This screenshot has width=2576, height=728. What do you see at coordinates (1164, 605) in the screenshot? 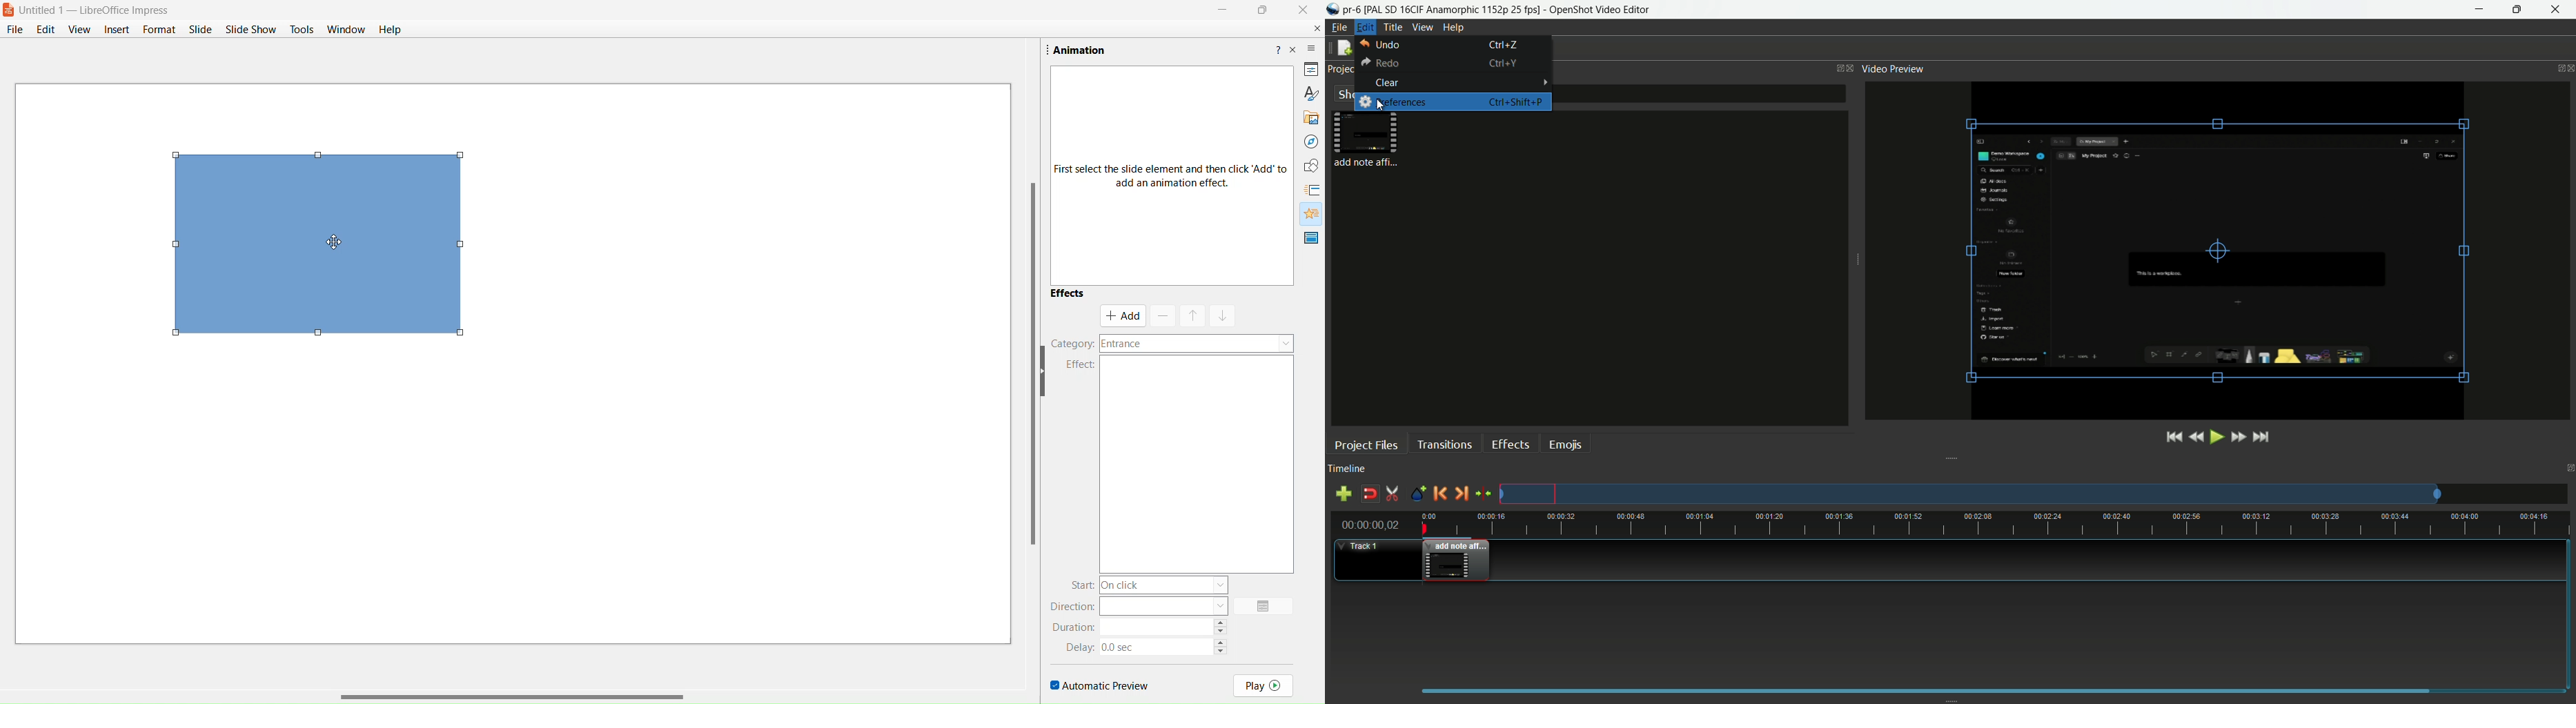
I see `direction type` at bounding box center [1164, 605].